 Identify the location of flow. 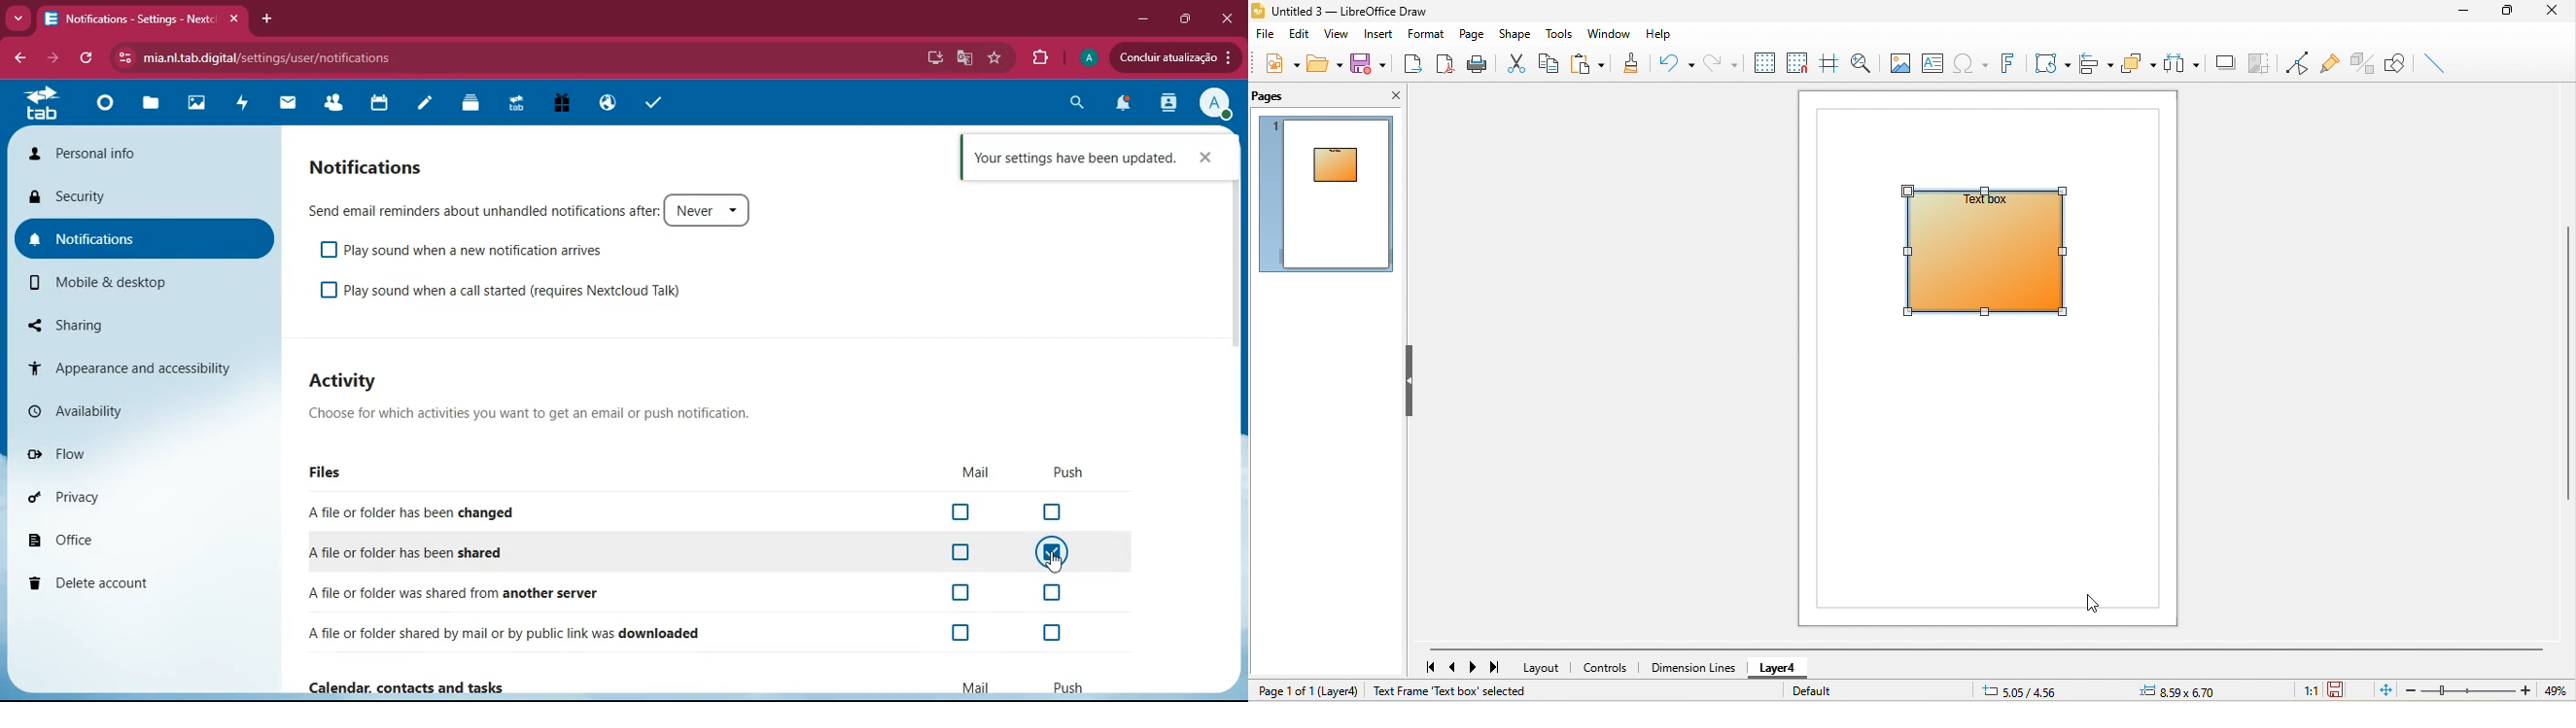
(93, 452).